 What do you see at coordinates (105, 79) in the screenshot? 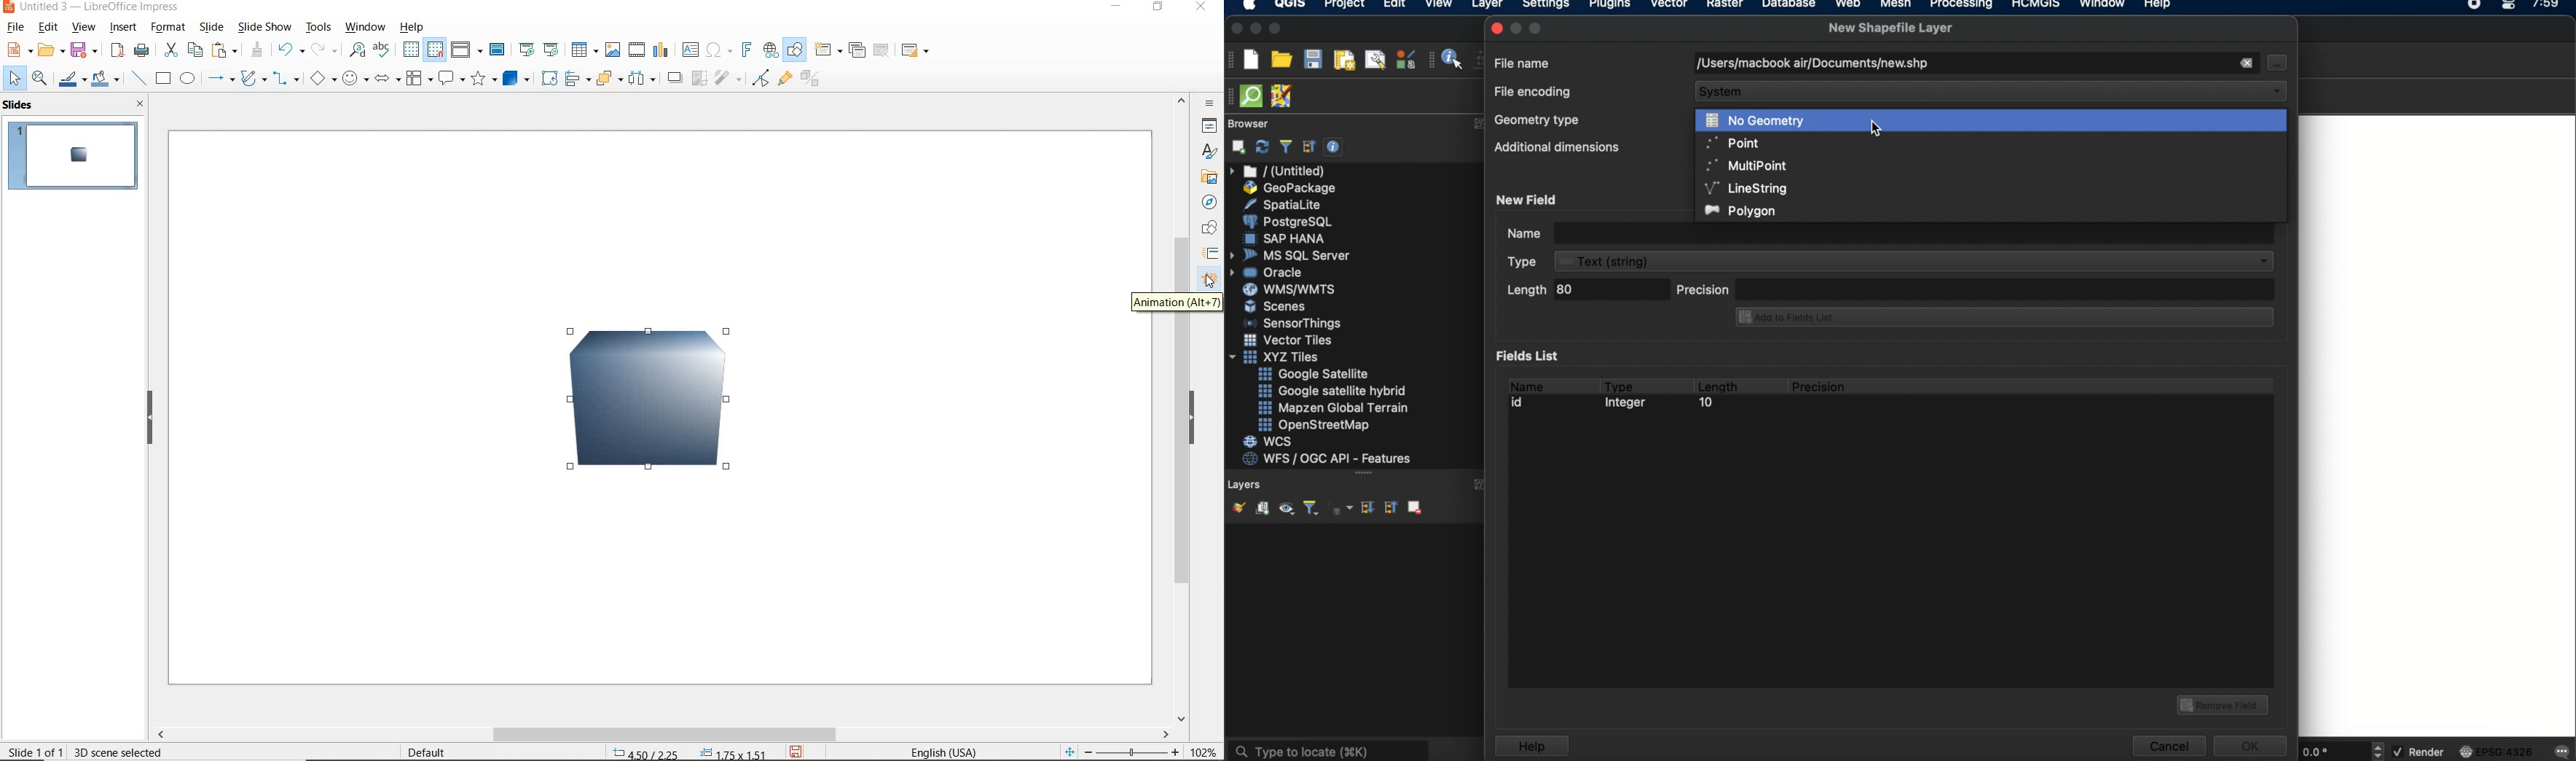
I see `fill color` at bounding box center [105, 79].